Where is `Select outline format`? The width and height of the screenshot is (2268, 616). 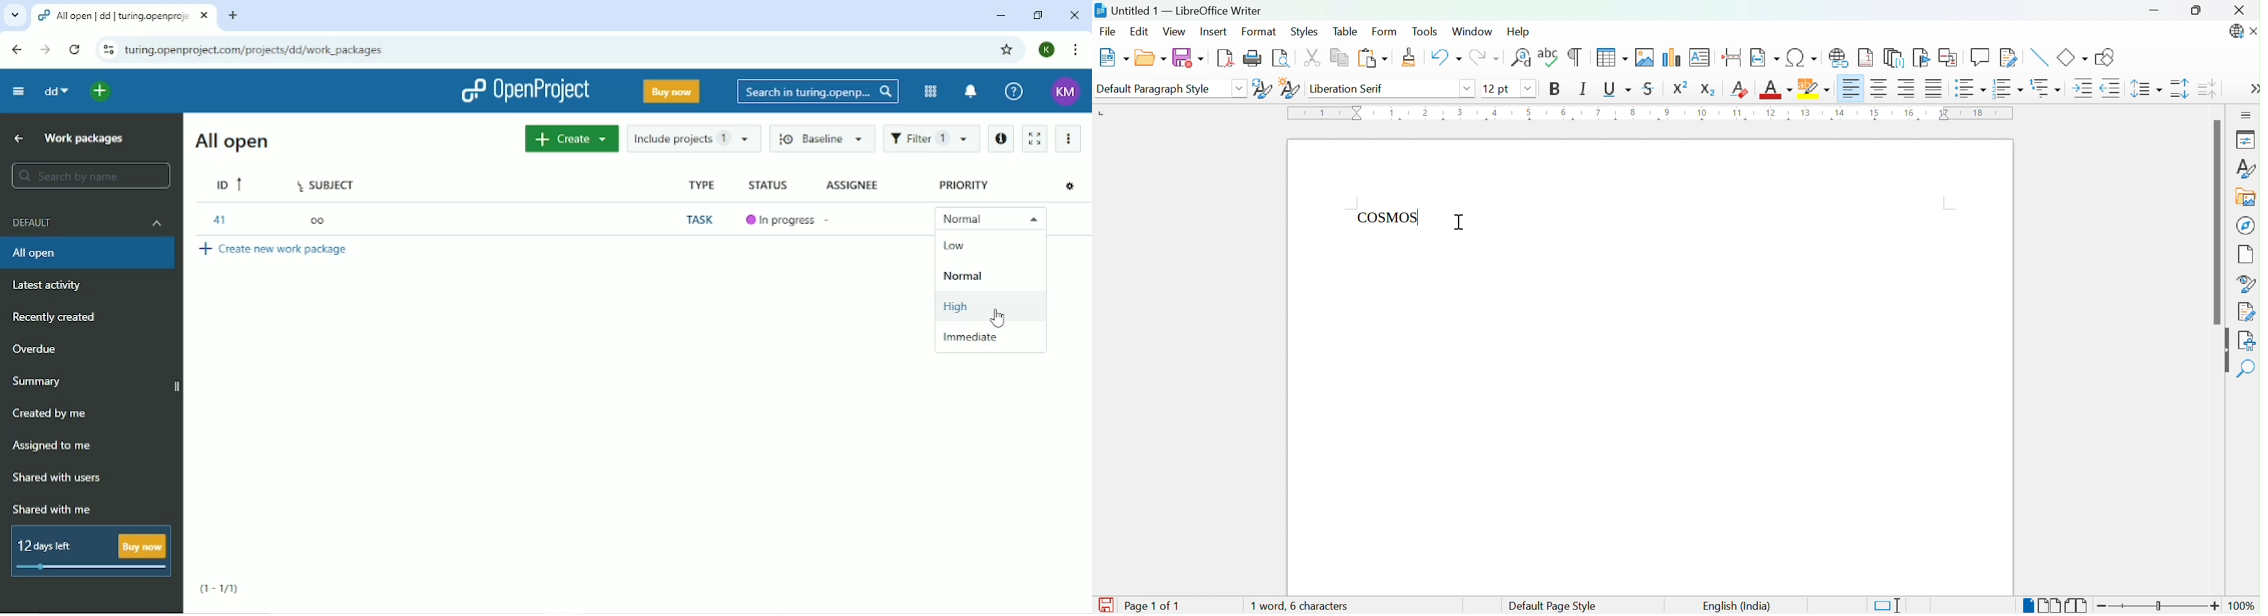 Select outline format is located at coordinates (2047, 89).